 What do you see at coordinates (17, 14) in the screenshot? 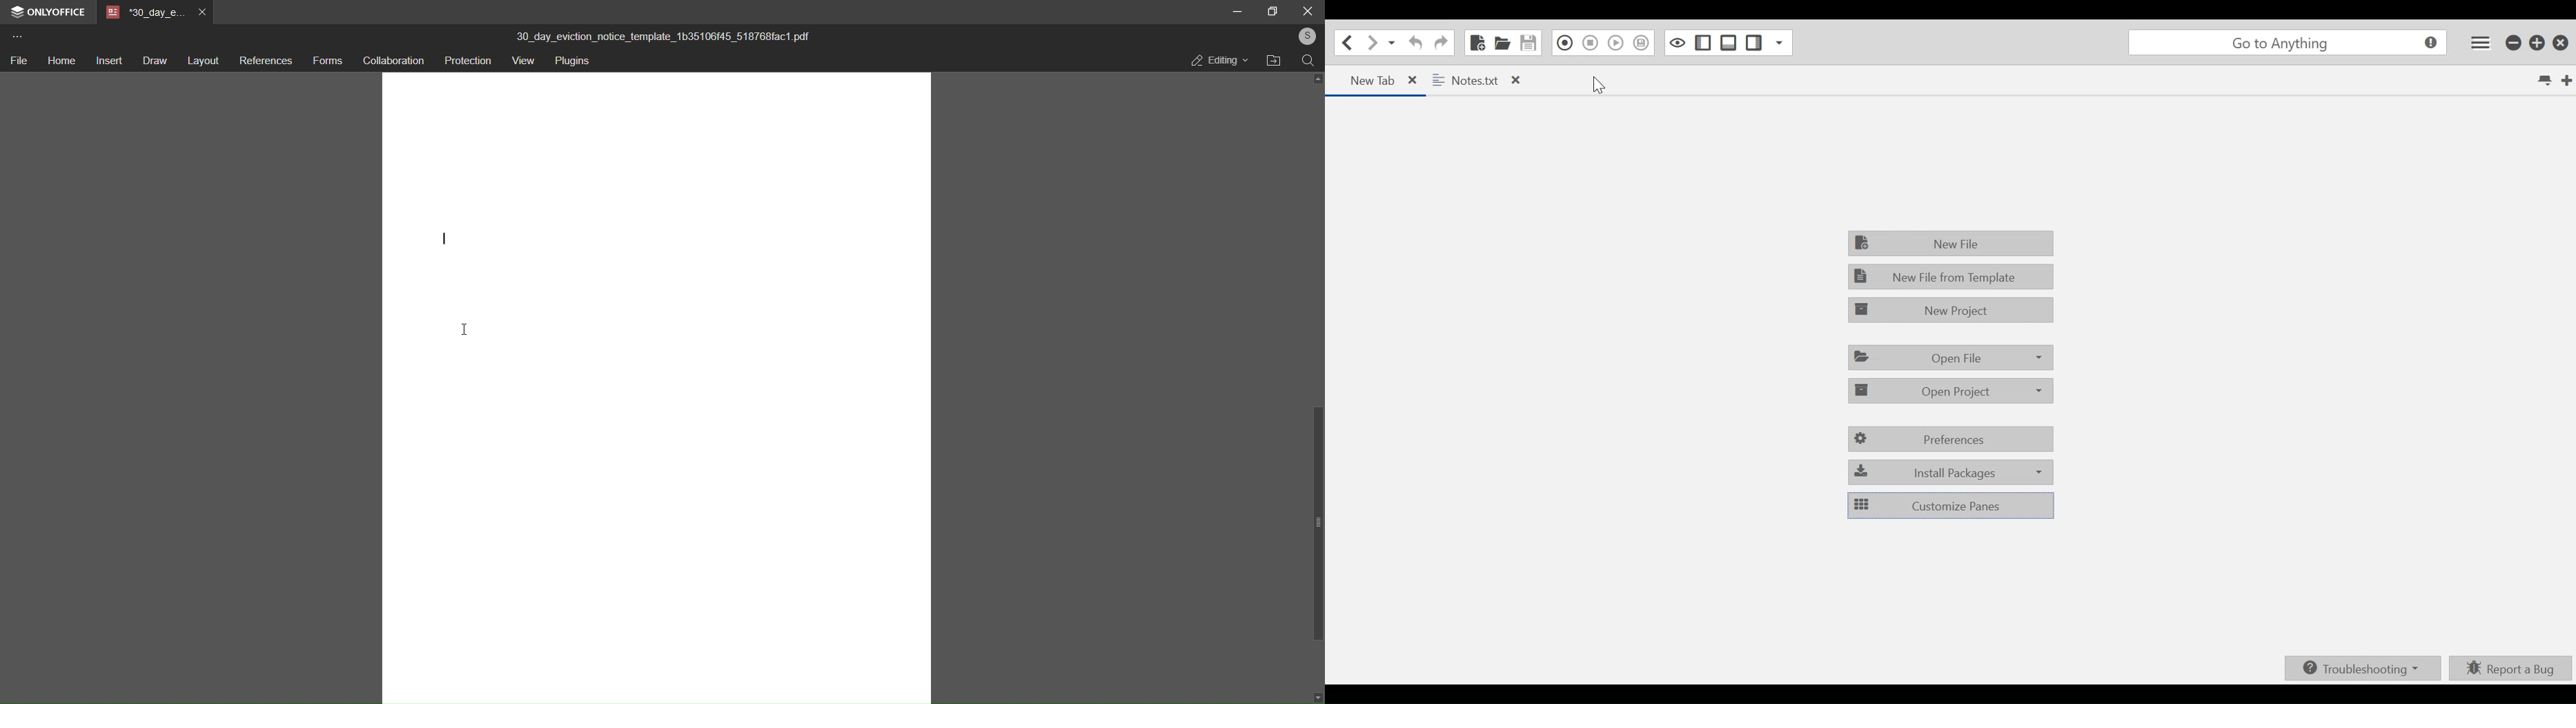
I see `logo` at bounding box center [17, 14].